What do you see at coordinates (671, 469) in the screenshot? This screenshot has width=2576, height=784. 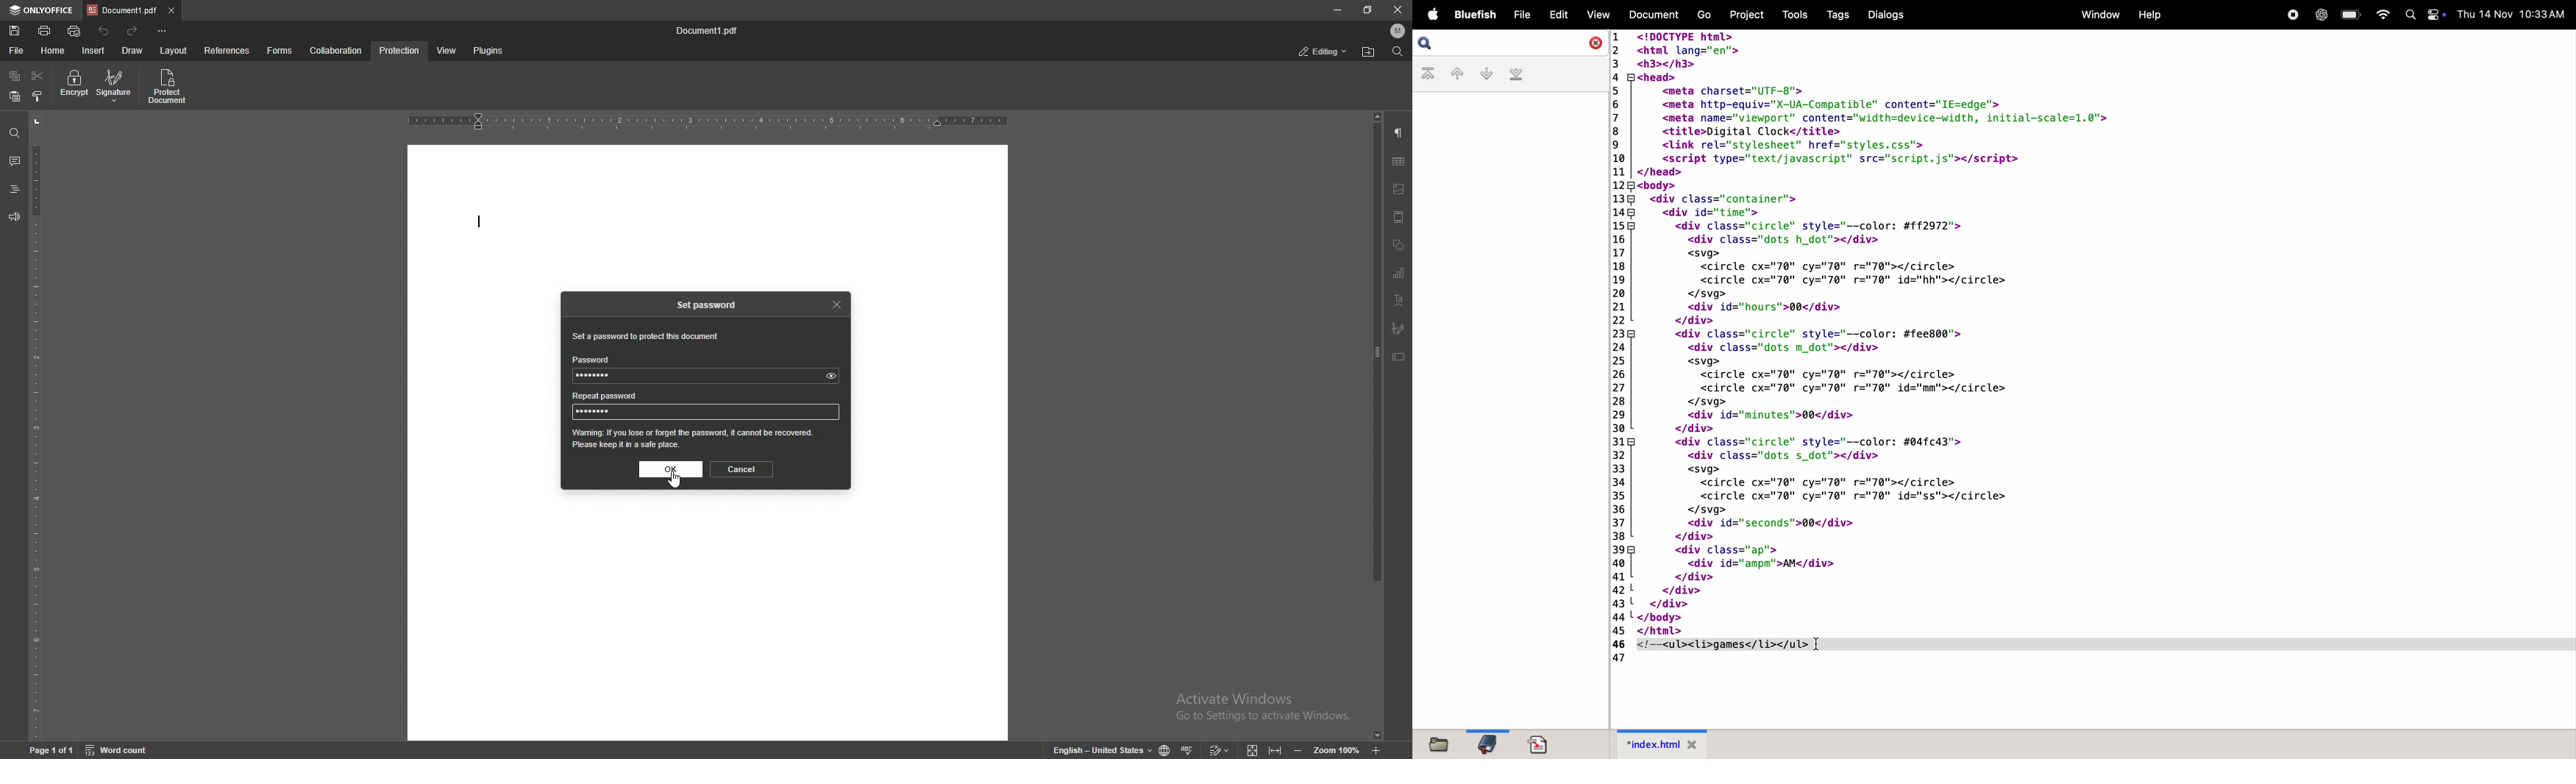 I see `ok` at bounding box center [671, 469].